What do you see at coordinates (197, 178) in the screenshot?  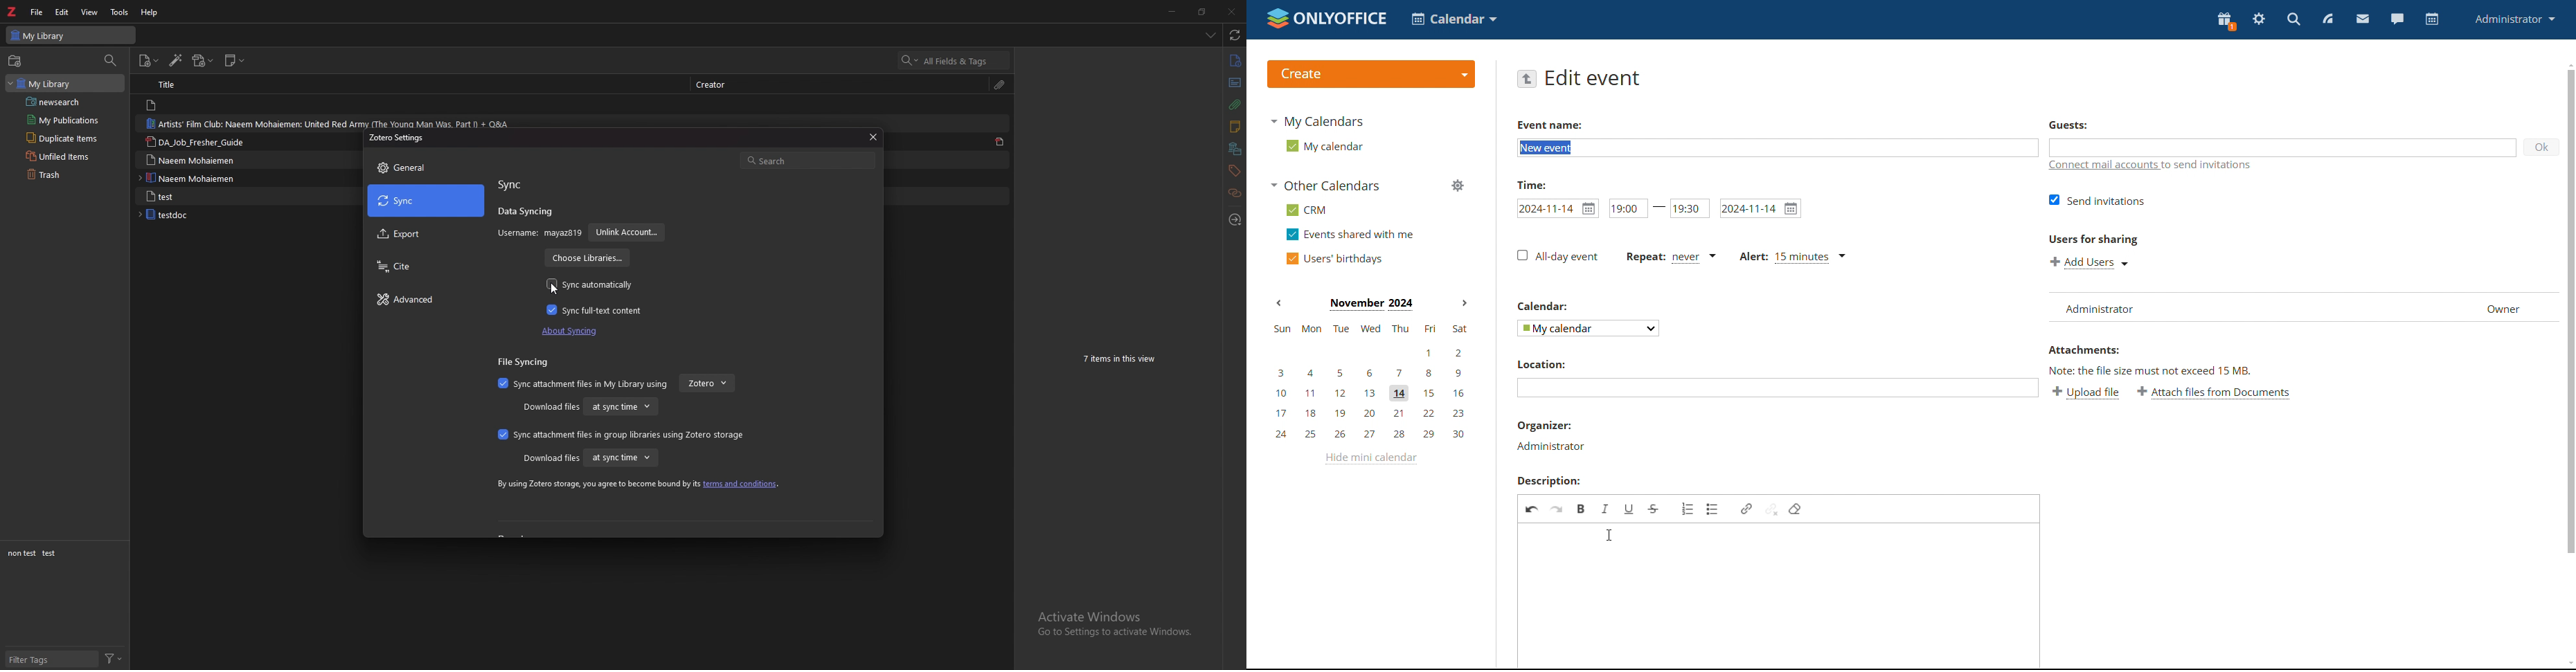 I see `naeem mohaiemen` at bounding box center [197, 178].